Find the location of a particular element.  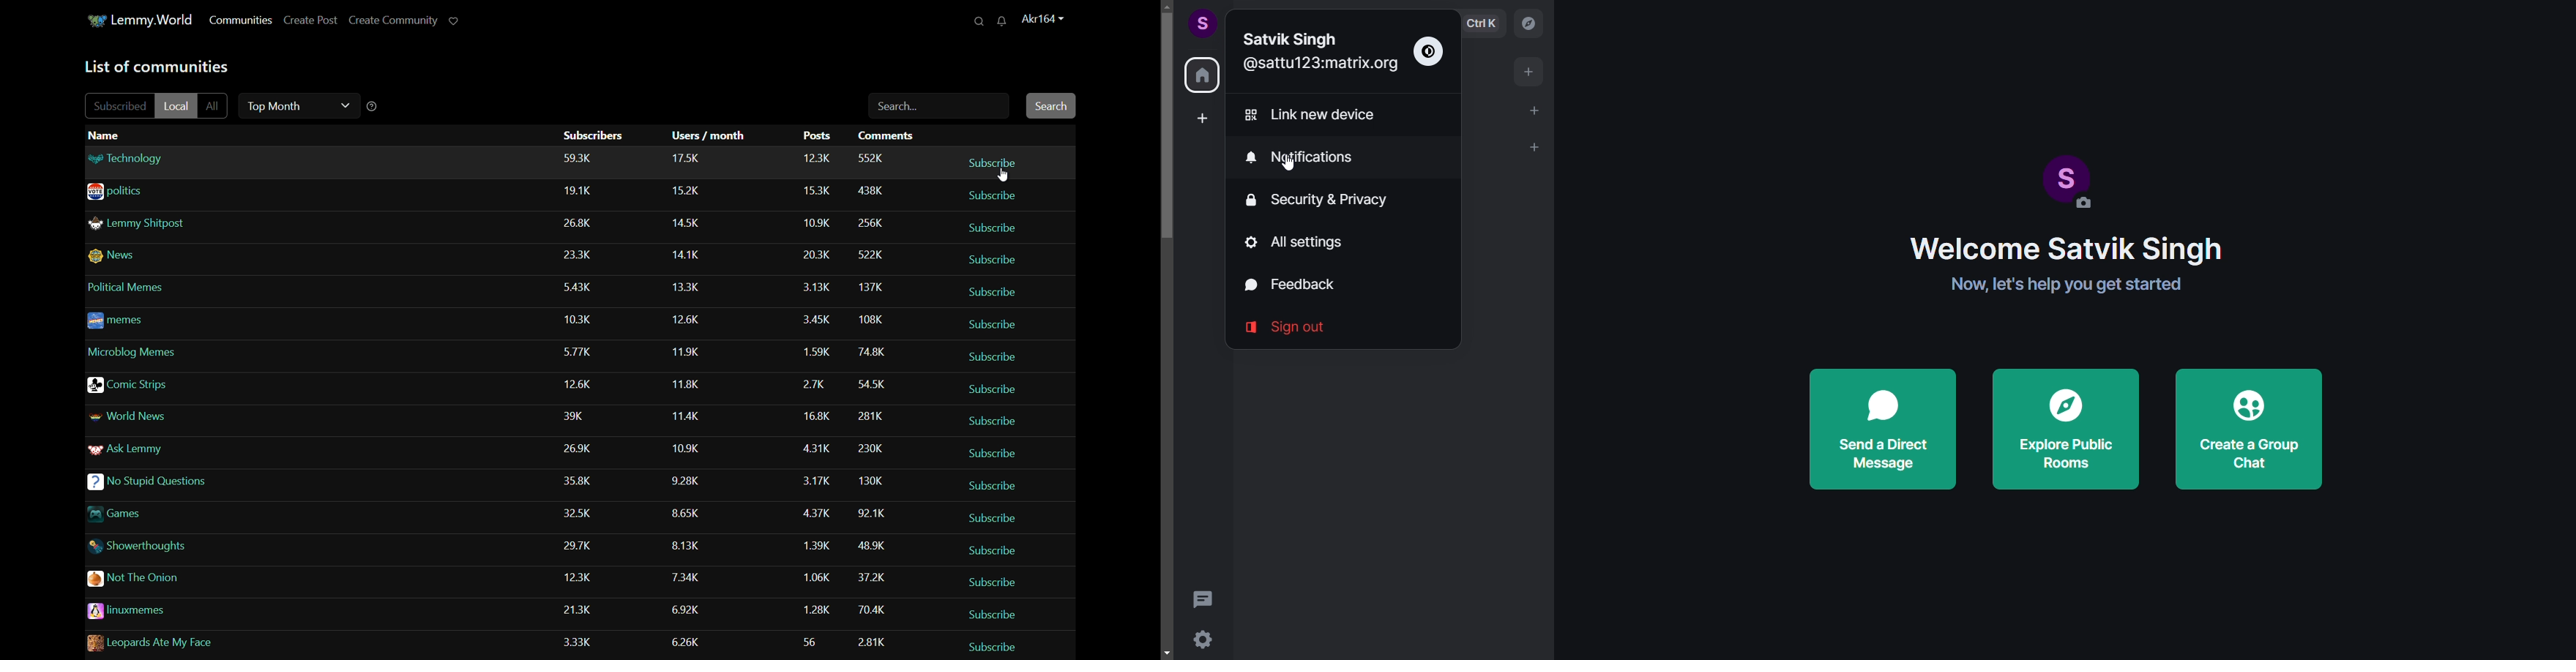

subscribe/unsubscribe is located at coordinates (1001, 611).